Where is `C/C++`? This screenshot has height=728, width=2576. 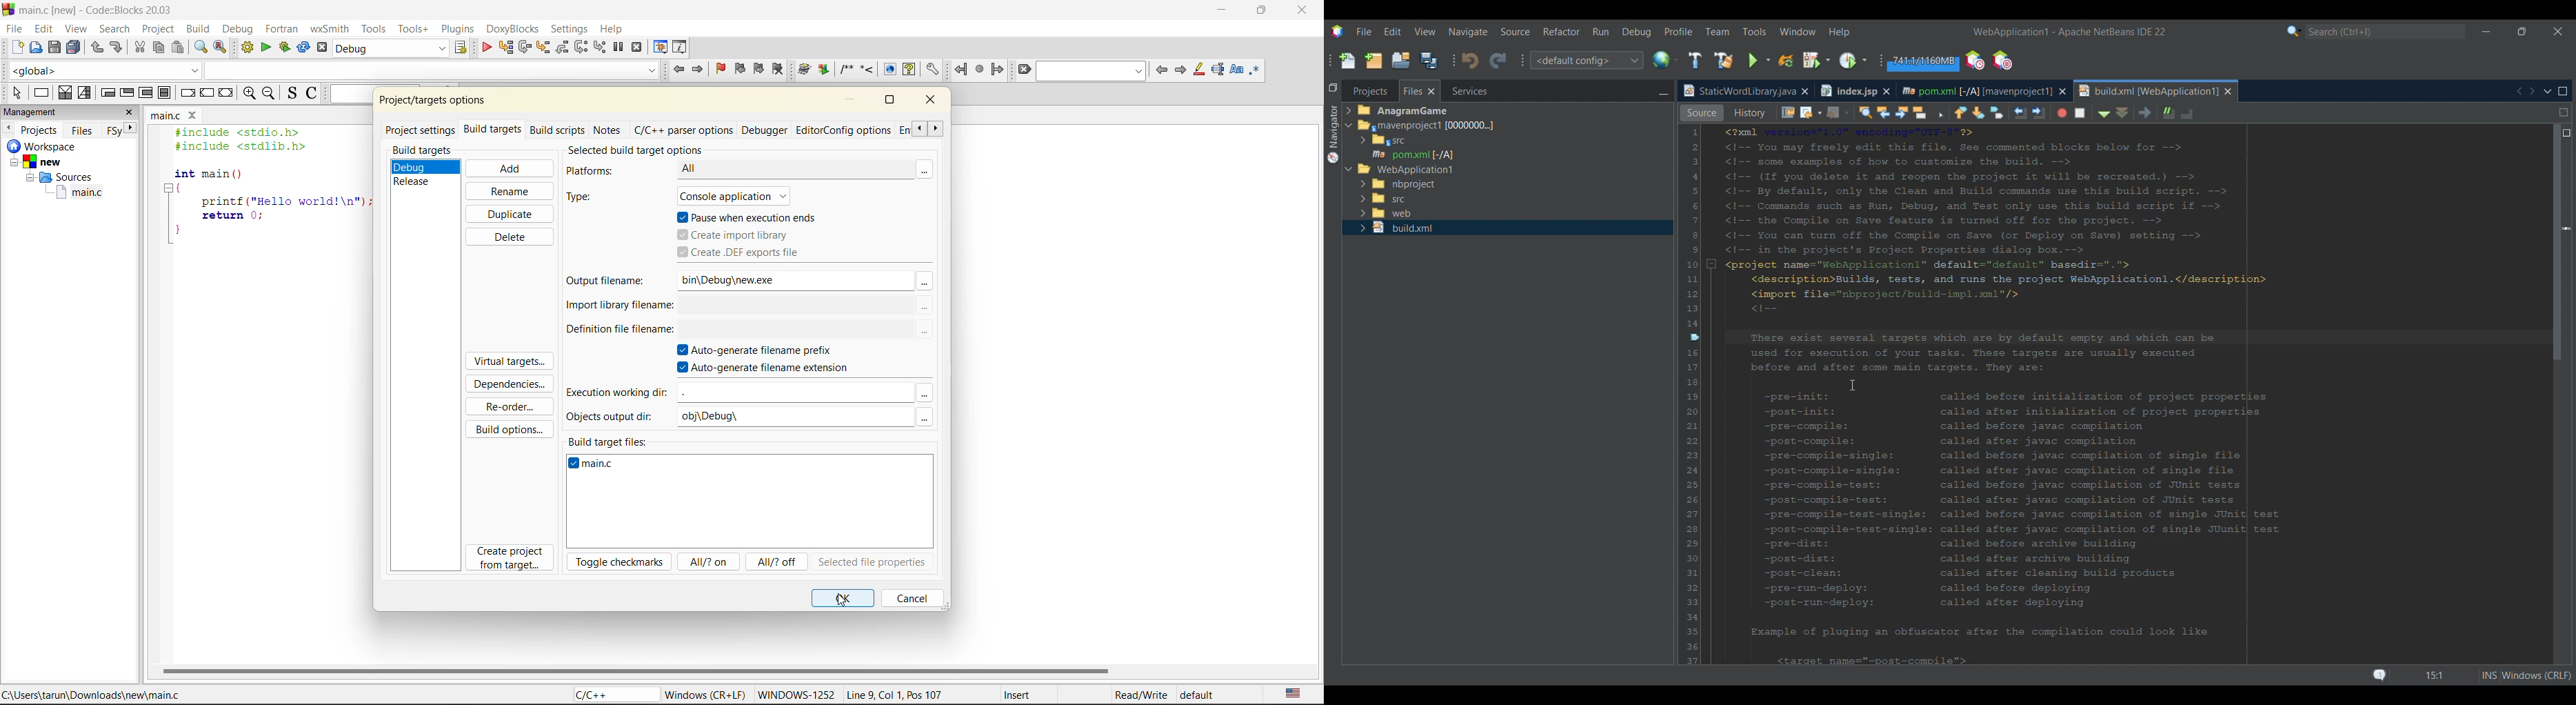
C/C++ is located at coordinates (609, 695).